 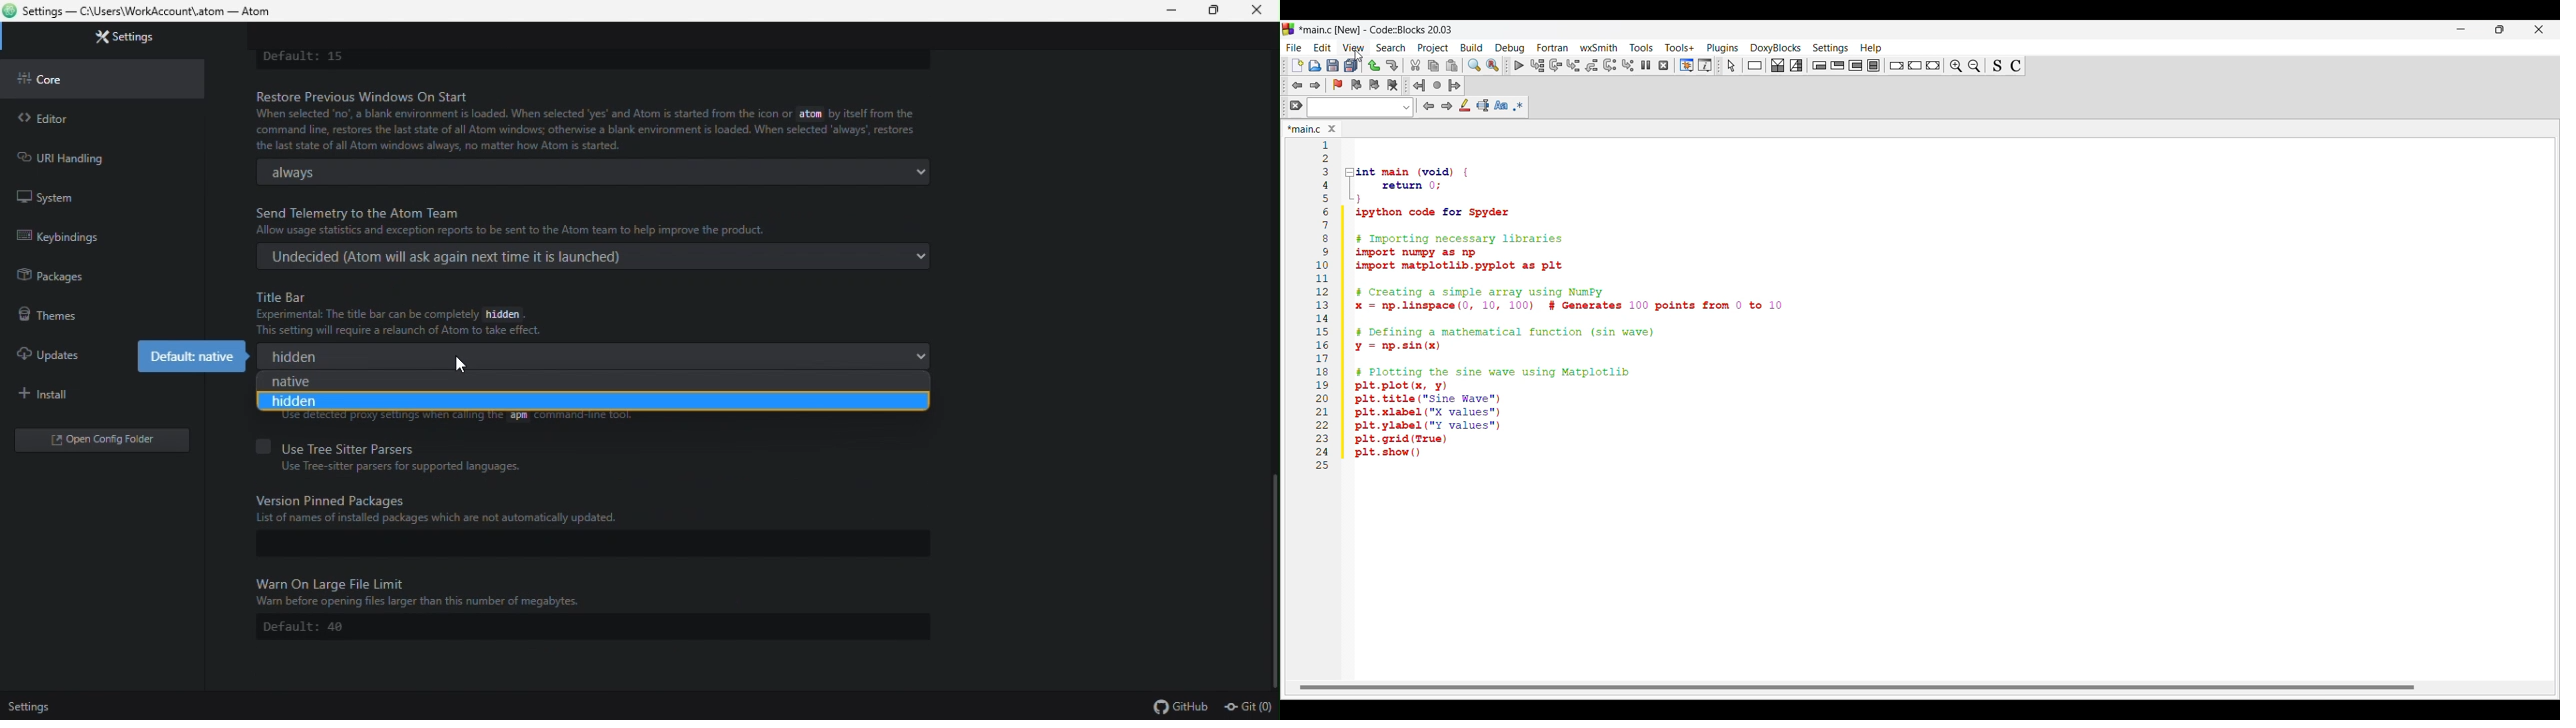 What do you see at coordinates (1599, 47) in the screenshot?
I see `wxSmith menu` at bounding box center [1599, 47].